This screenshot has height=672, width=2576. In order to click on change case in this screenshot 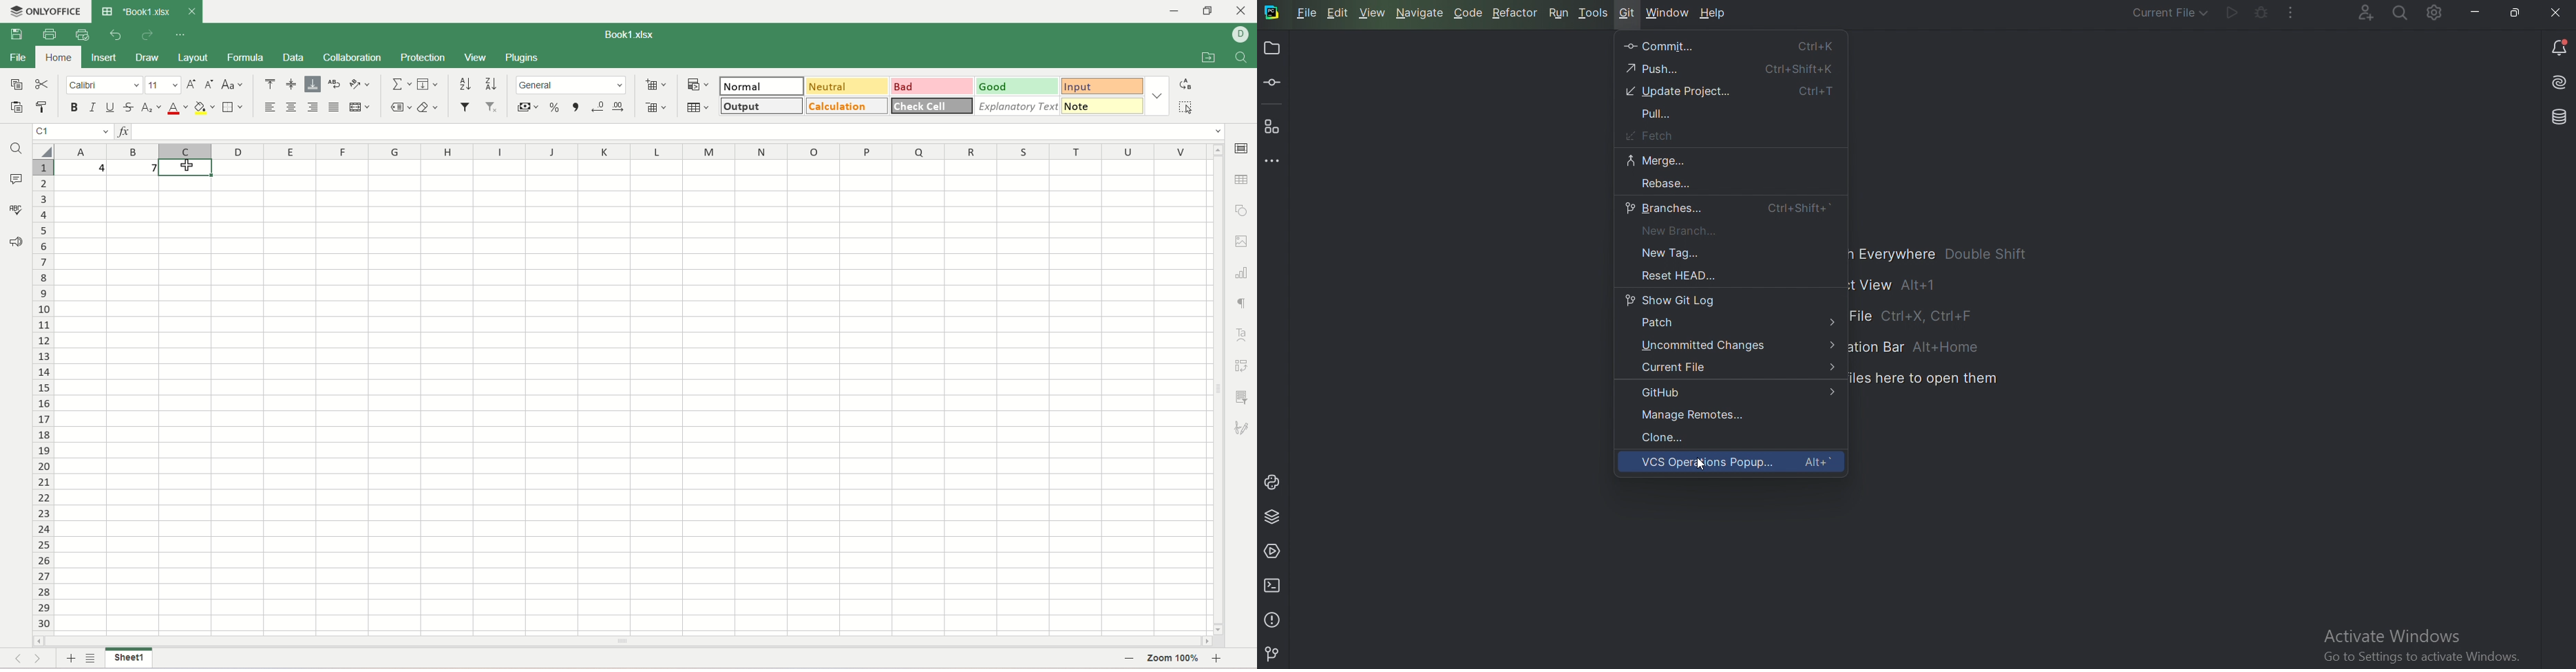, I will do `click(231, 85)`.